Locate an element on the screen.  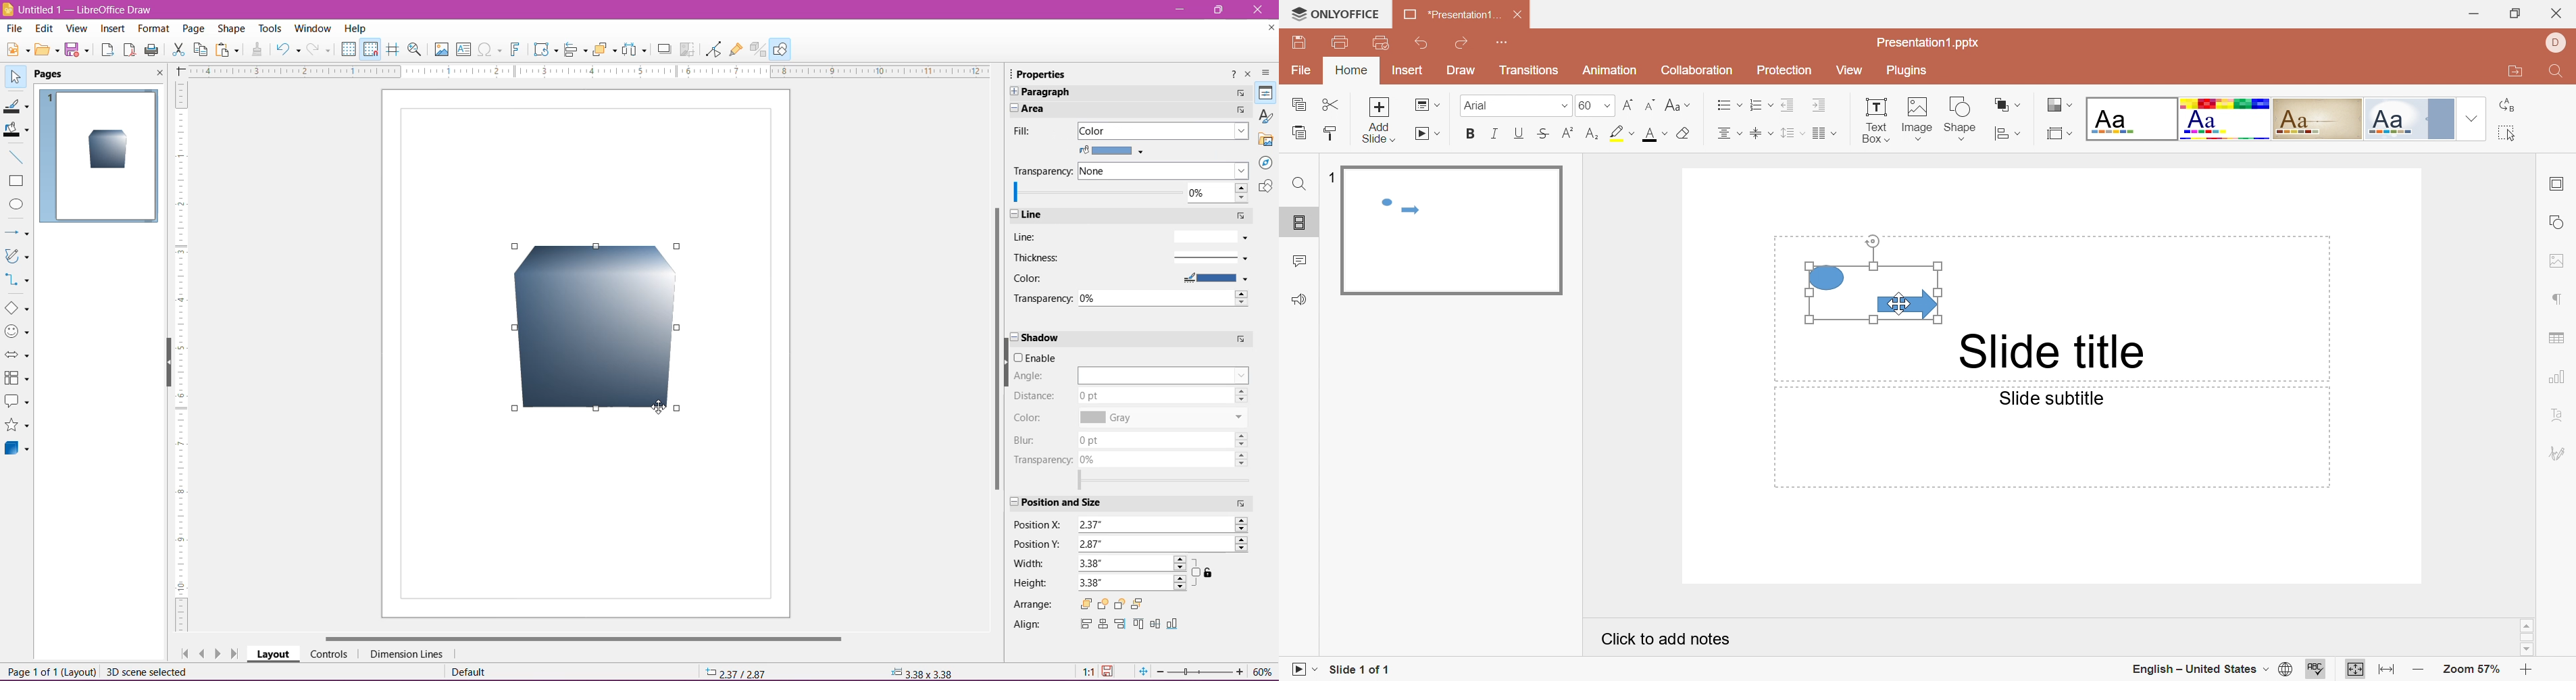
View is located at coordinates (1851, 70).